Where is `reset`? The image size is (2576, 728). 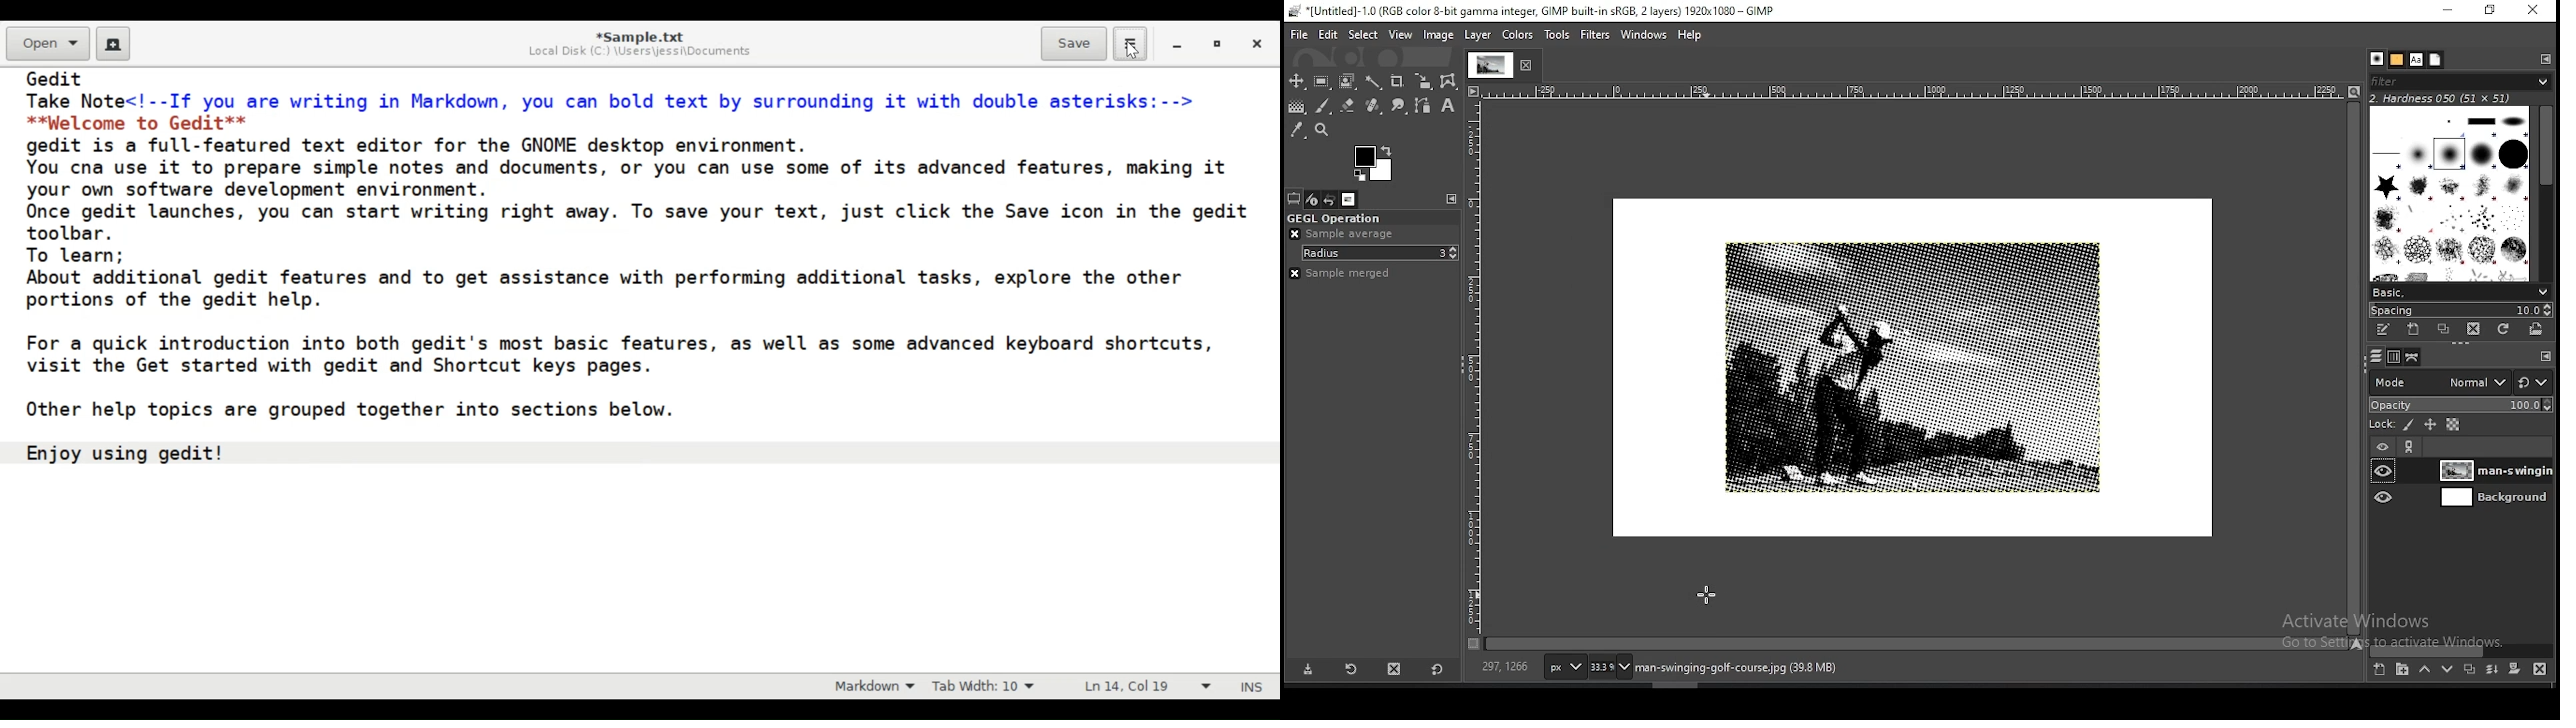
reset is located at coordinates (1438, 668).